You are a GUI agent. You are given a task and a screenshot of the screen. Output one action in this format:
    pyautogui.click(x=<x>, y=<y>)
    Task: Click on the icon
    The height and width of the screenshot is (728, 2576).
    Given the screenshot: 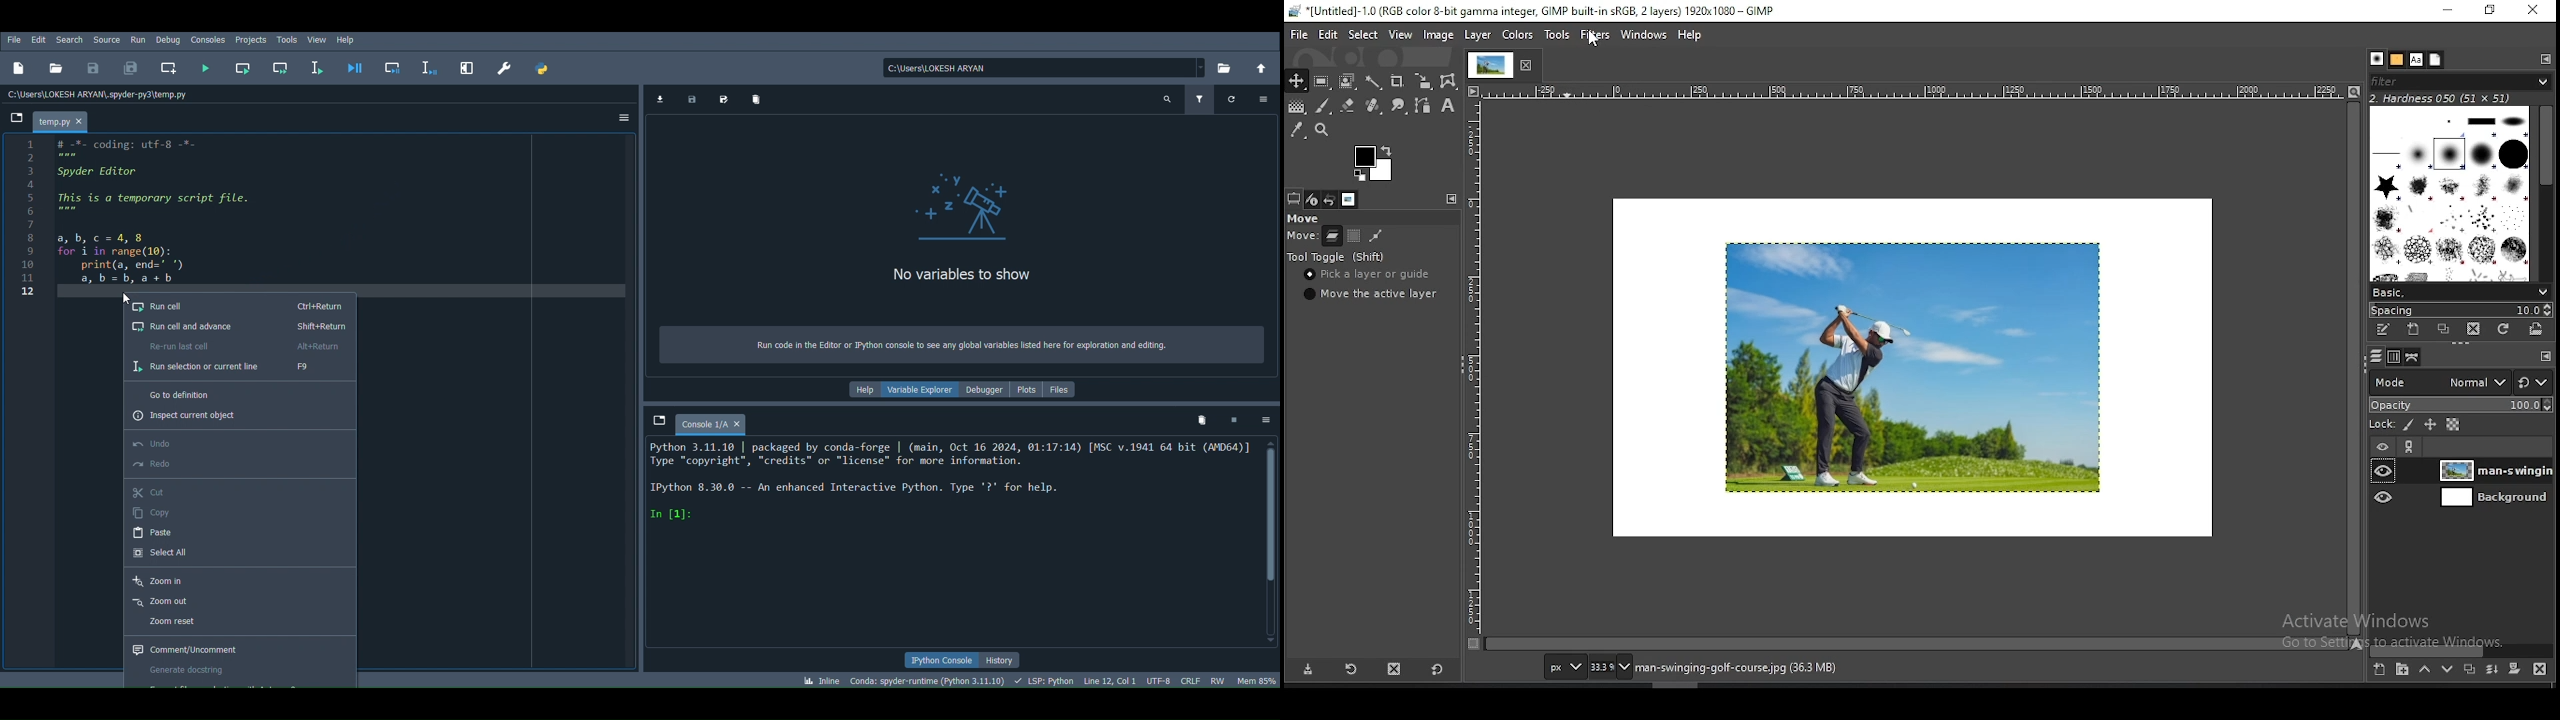 What is the action you would take?
    pyautogui.click(x=961, y=207)
    